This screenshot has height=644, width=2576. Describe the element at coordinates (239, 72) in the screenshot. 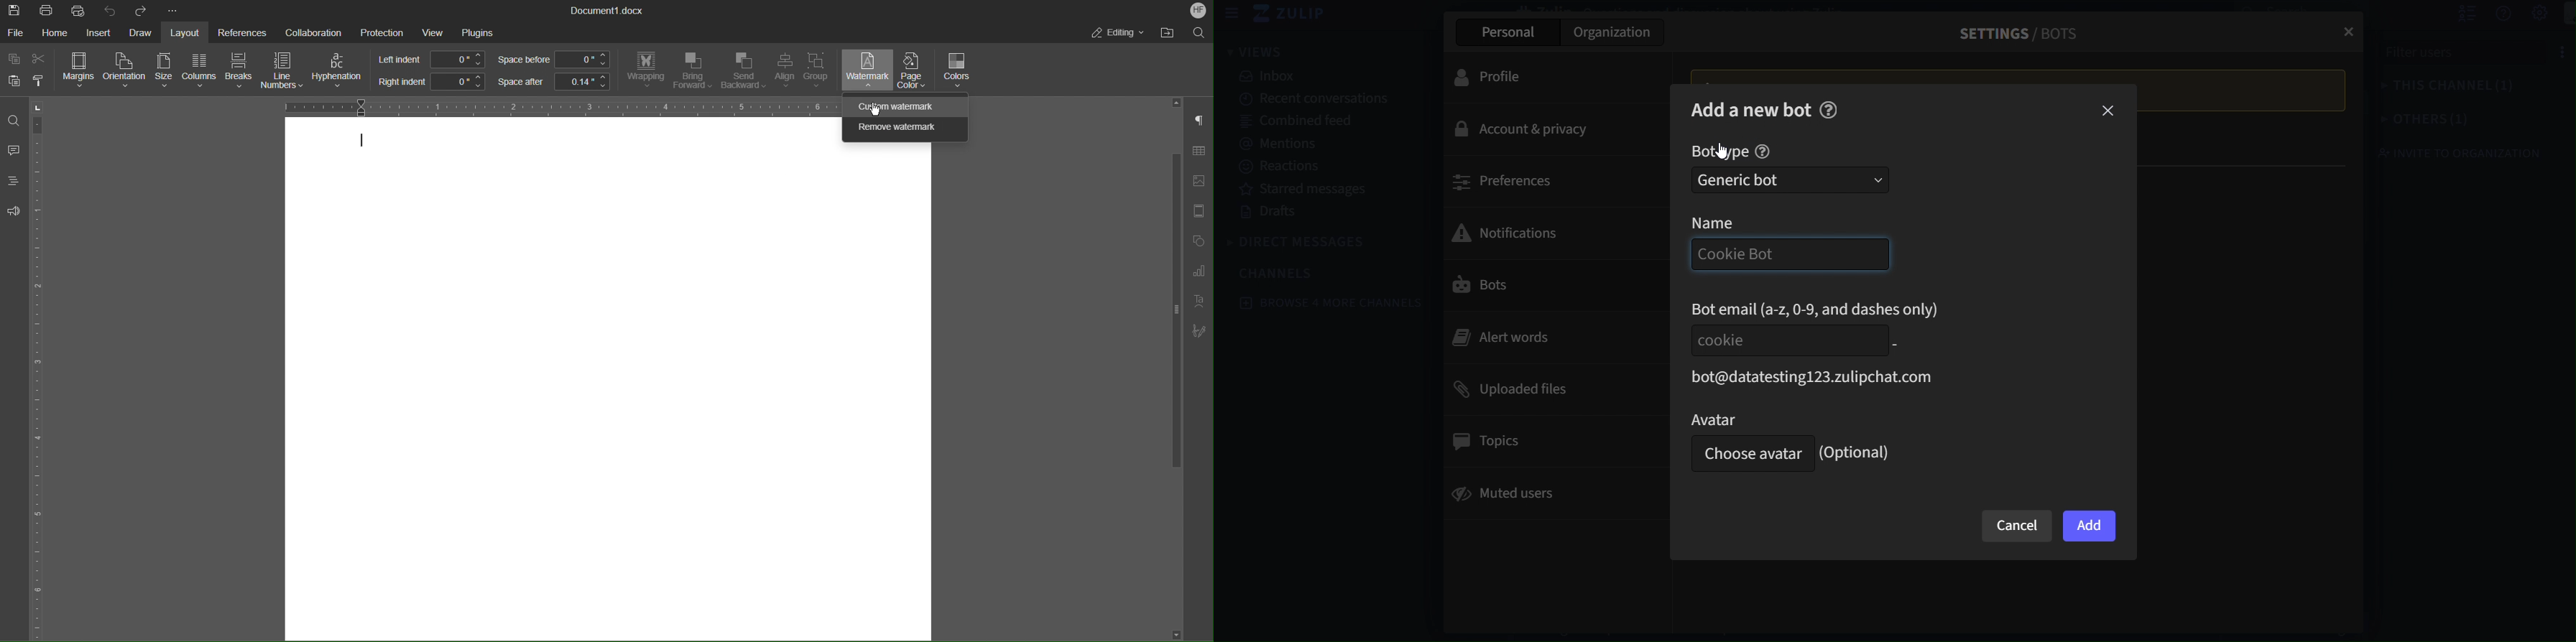

I see `Breaks` at that location.